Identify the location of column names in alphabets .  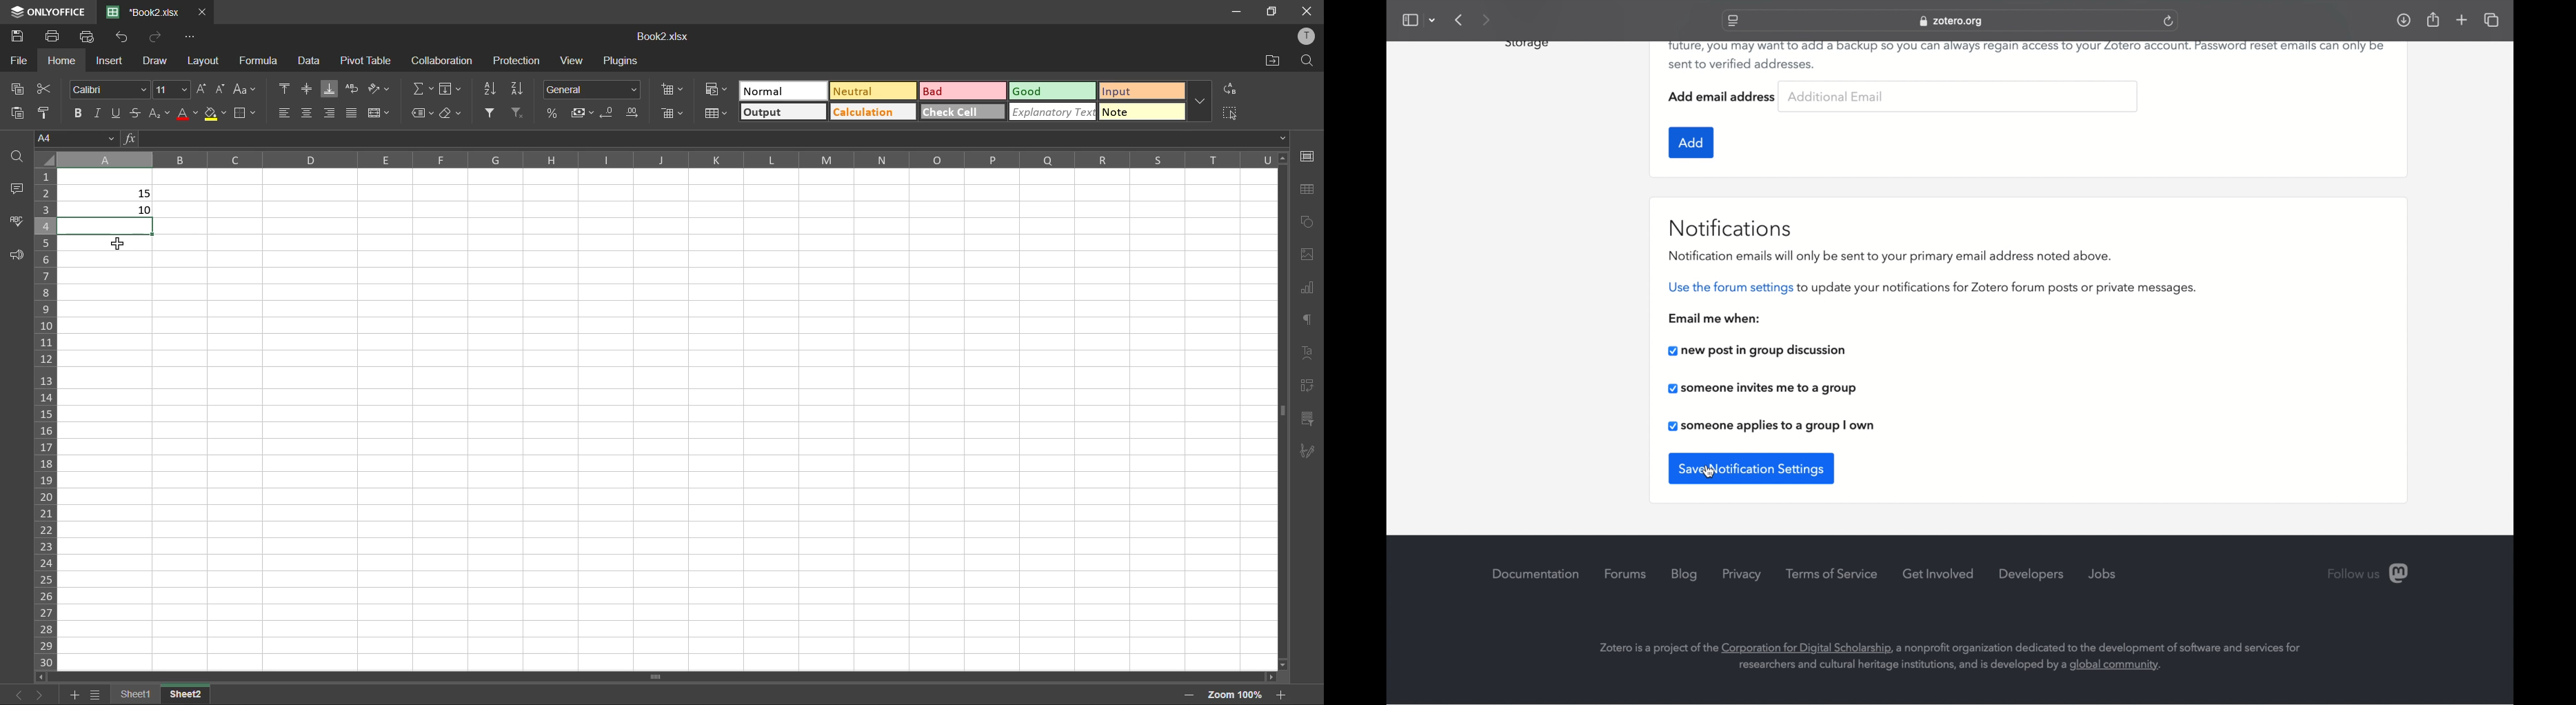
(669, 159).